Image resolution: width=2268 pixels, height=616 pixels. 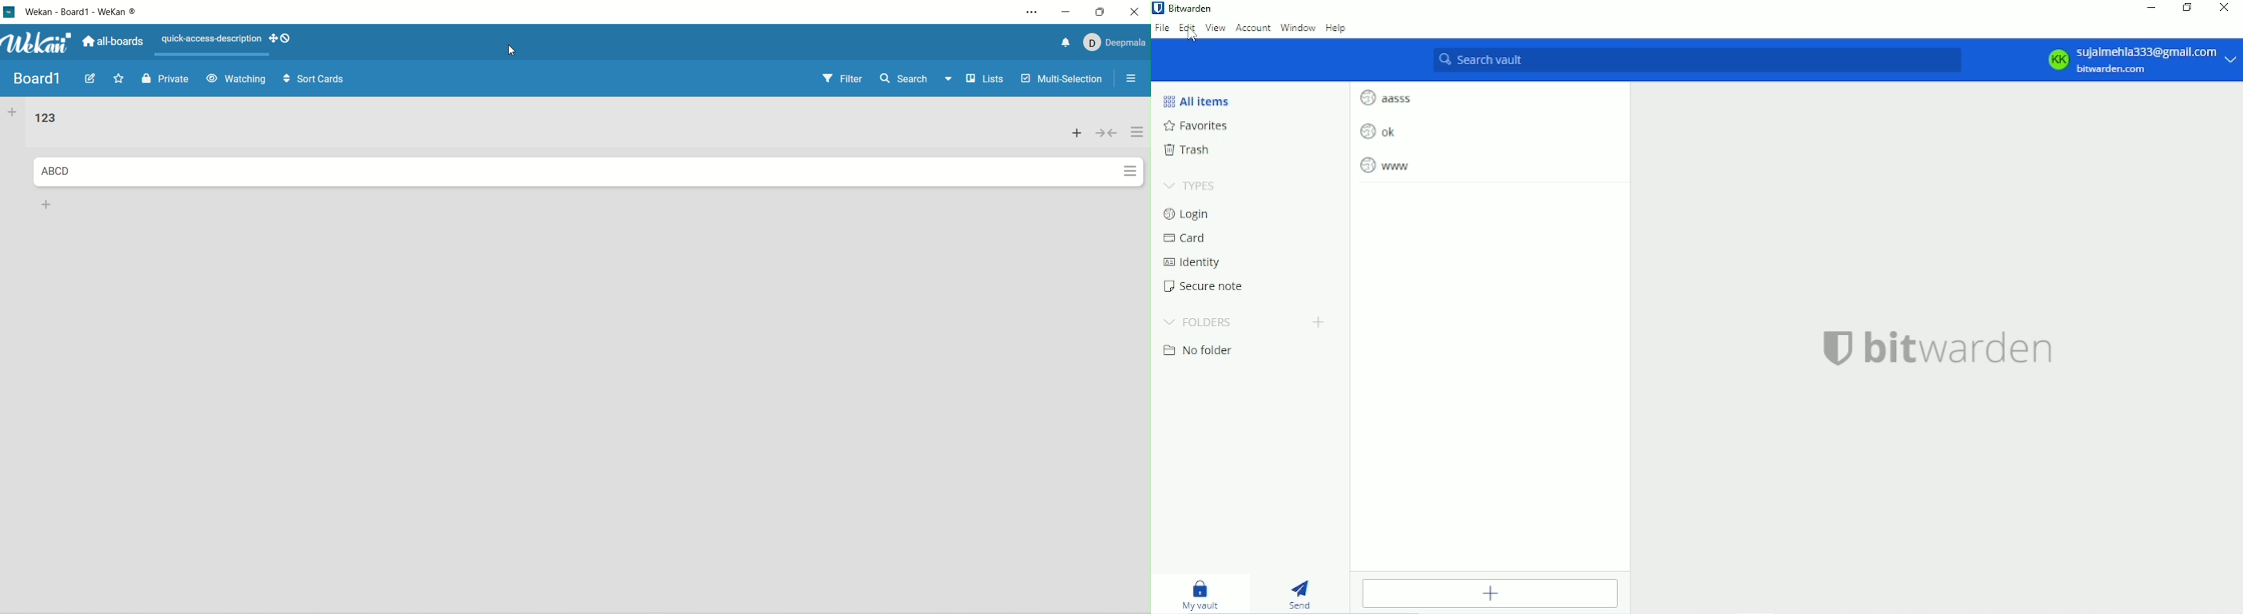 What do you see at coordinates (1065, 13) in the screenshot?
I see `minimize` at bounding box center [1065, 13].